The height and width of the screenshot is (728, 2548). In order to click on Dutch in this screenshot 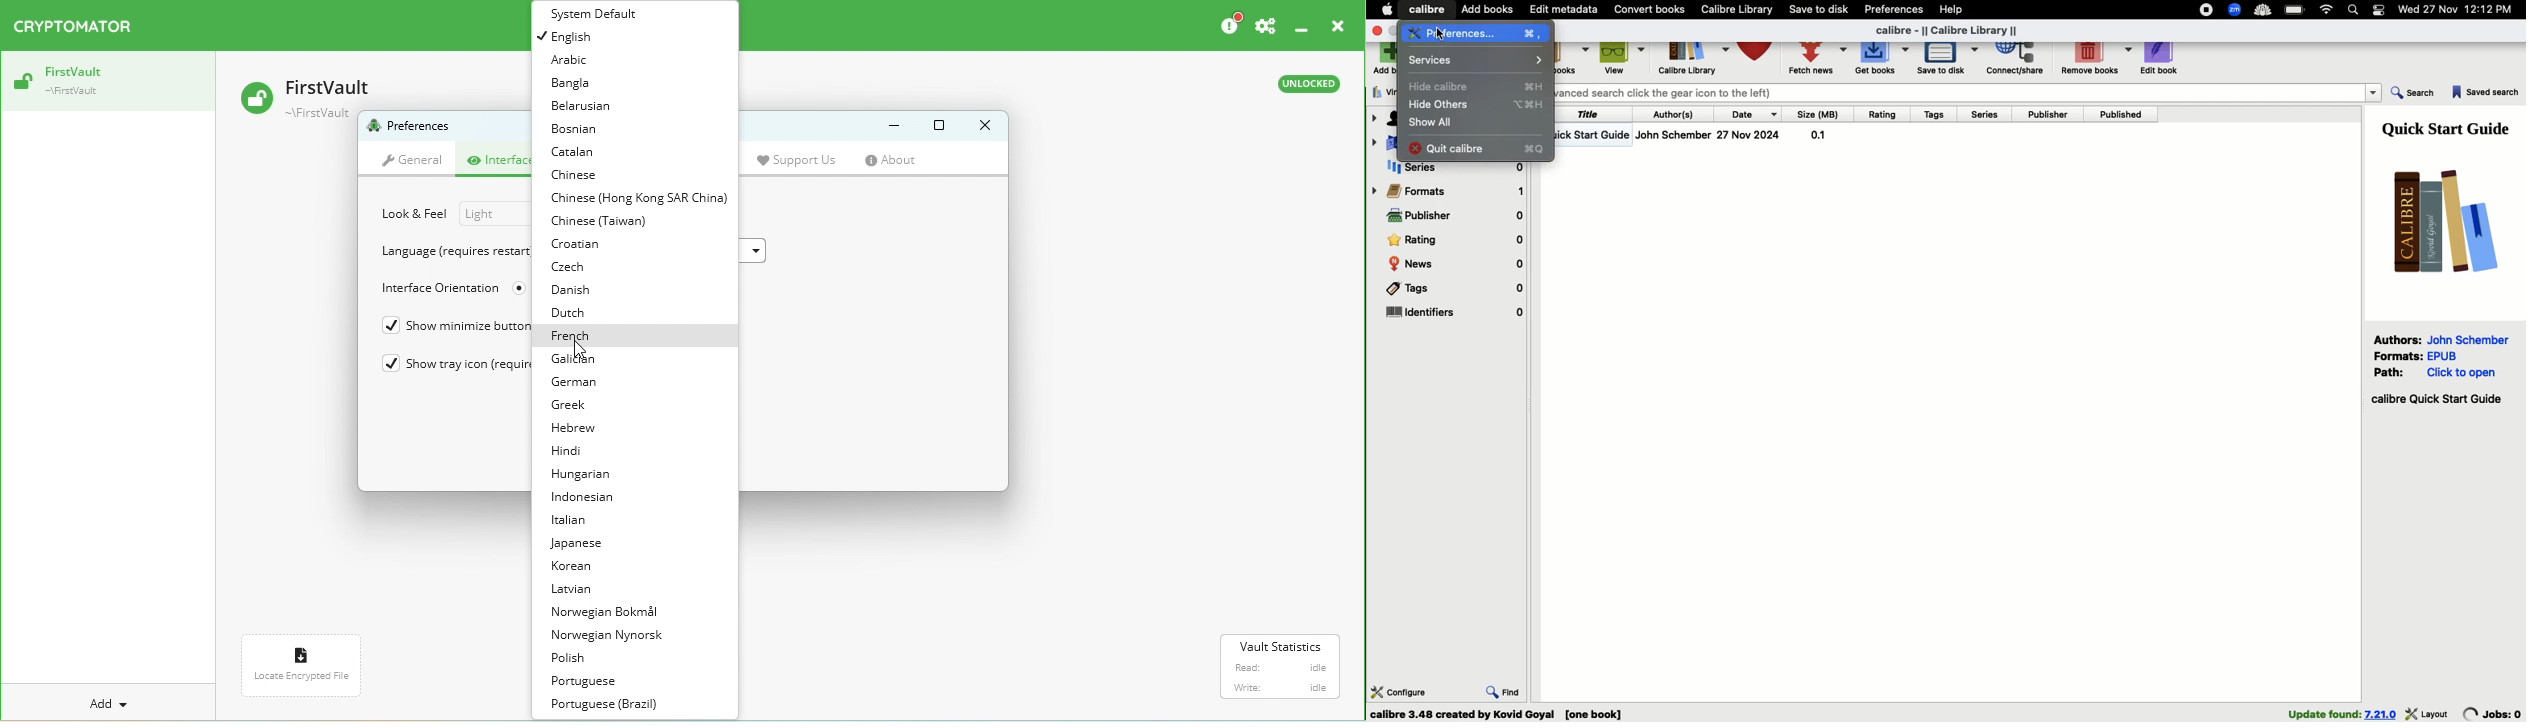, I will do `click(578, 312)`.